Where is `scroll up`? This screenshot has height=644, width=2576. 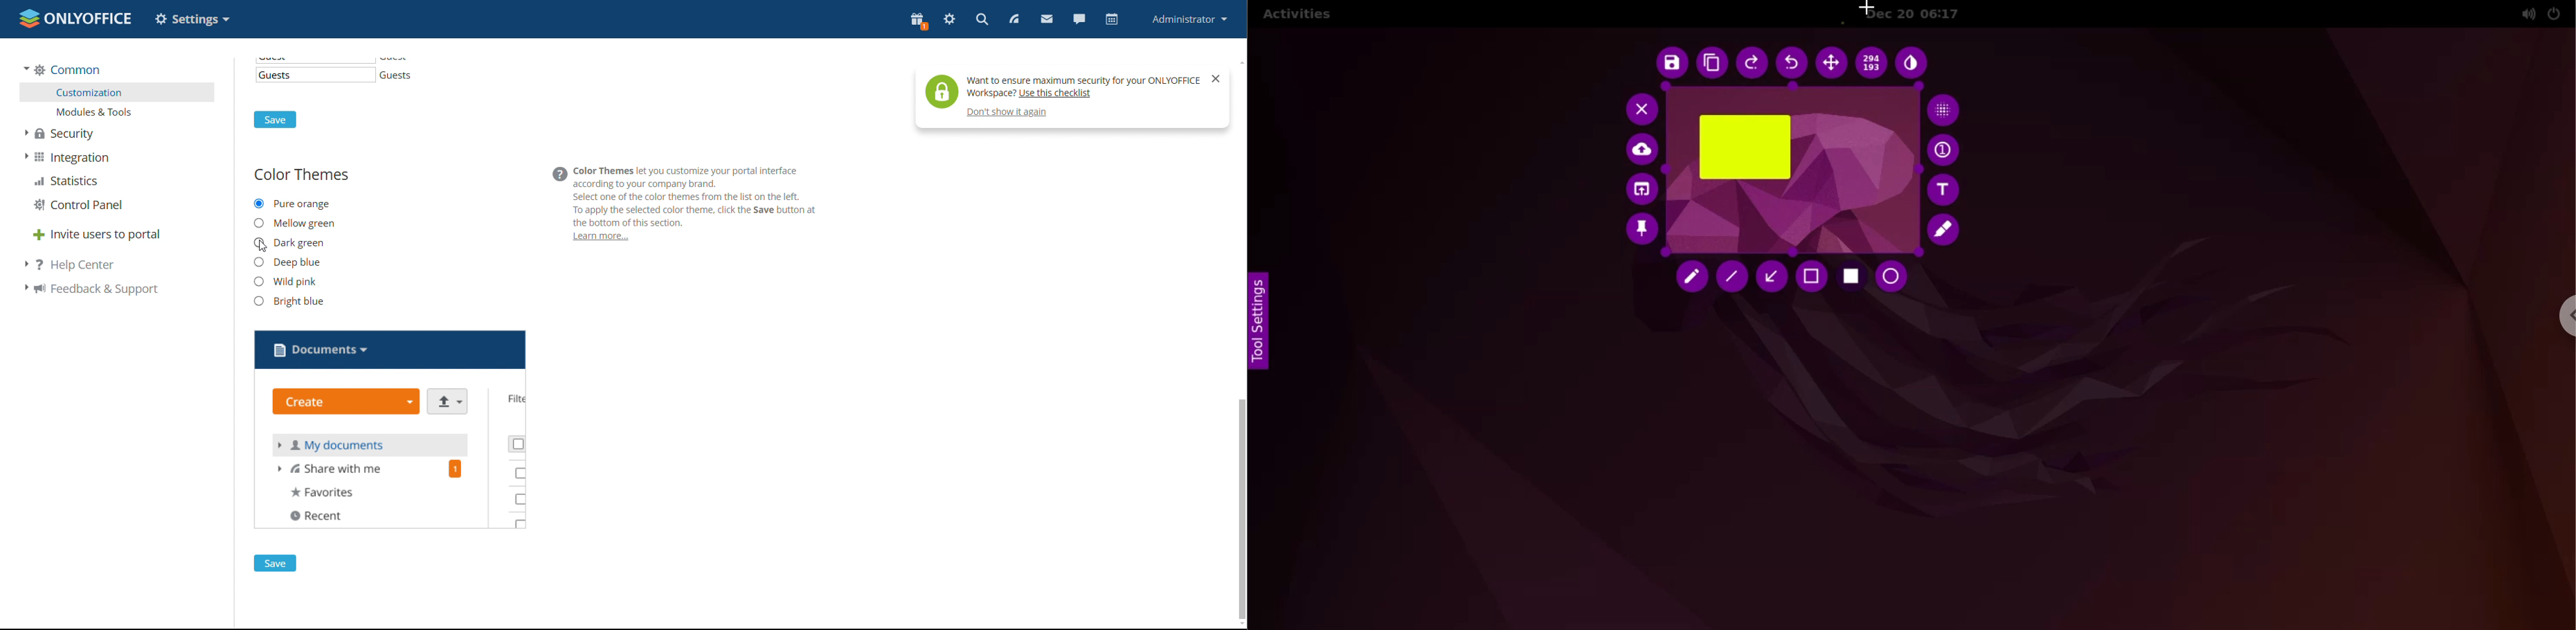
scroll up is located at coordinates (1239, 60).